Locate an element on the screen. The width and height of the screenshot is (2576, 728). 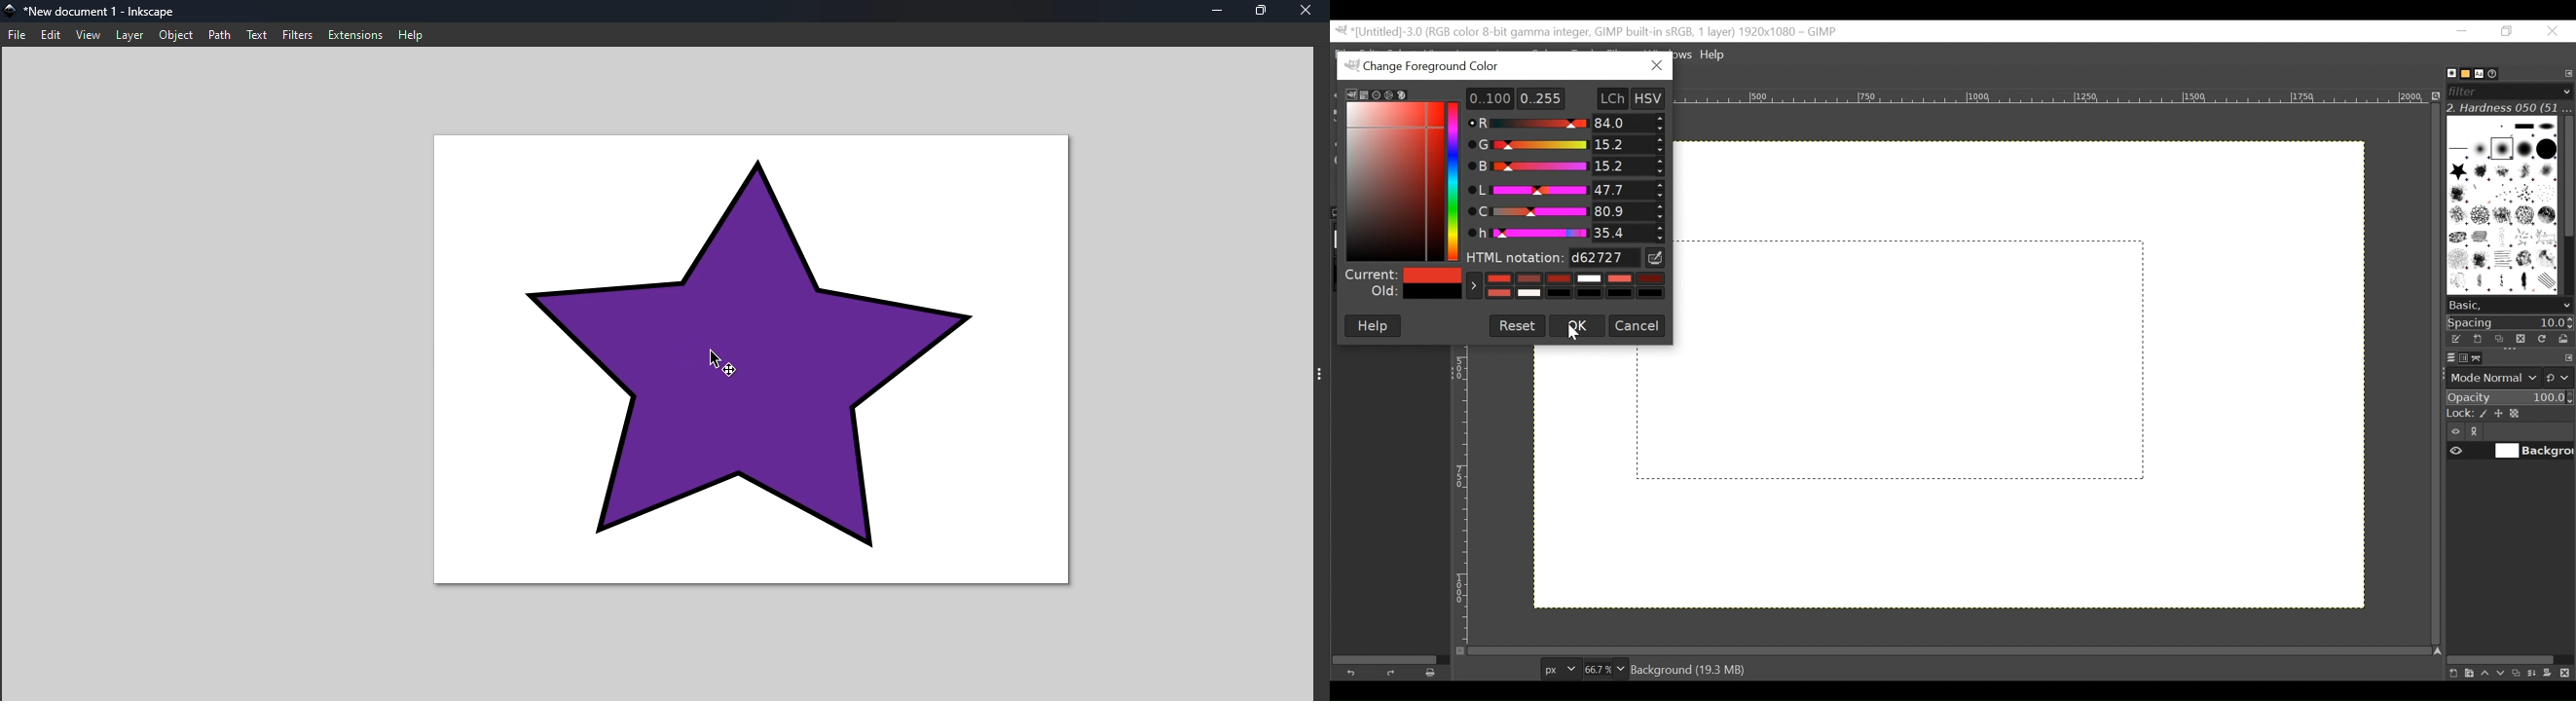
Cursor is located at coordinates (1575, 330).